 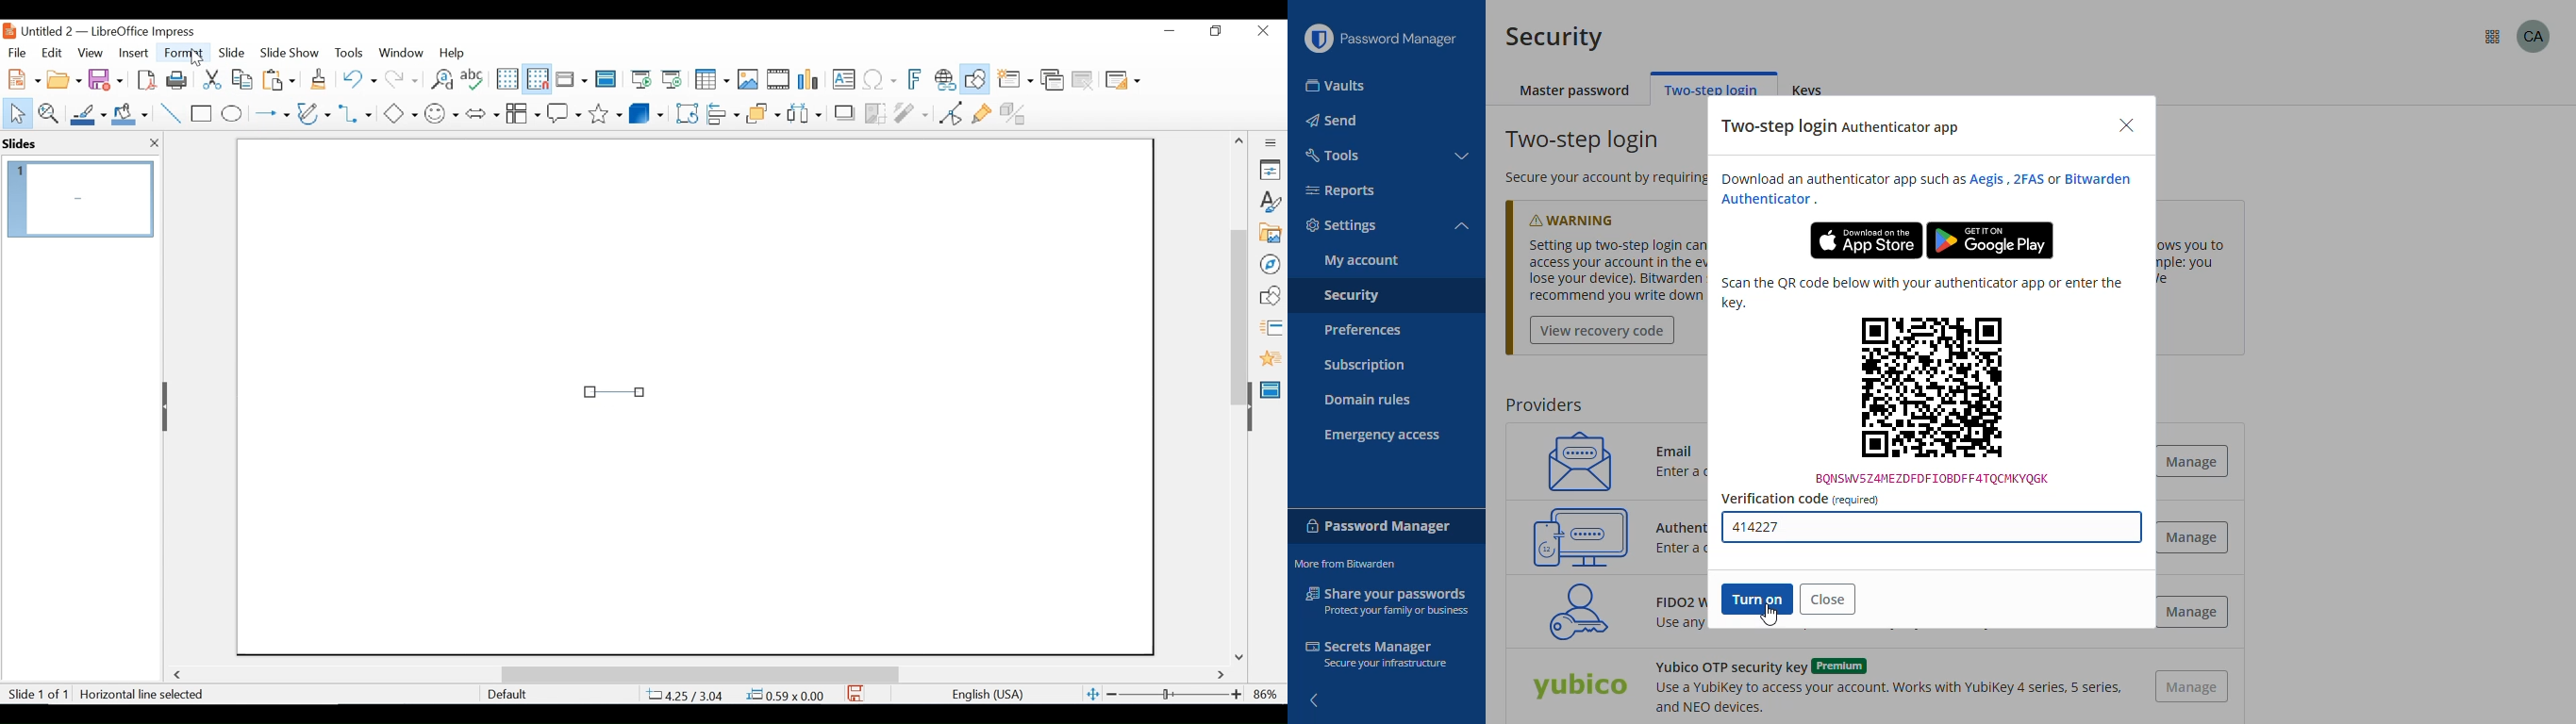 What do you see at coordinates (506, 79) in the screenshot?
I see `Display Grid` at bounding box center [506, 79].